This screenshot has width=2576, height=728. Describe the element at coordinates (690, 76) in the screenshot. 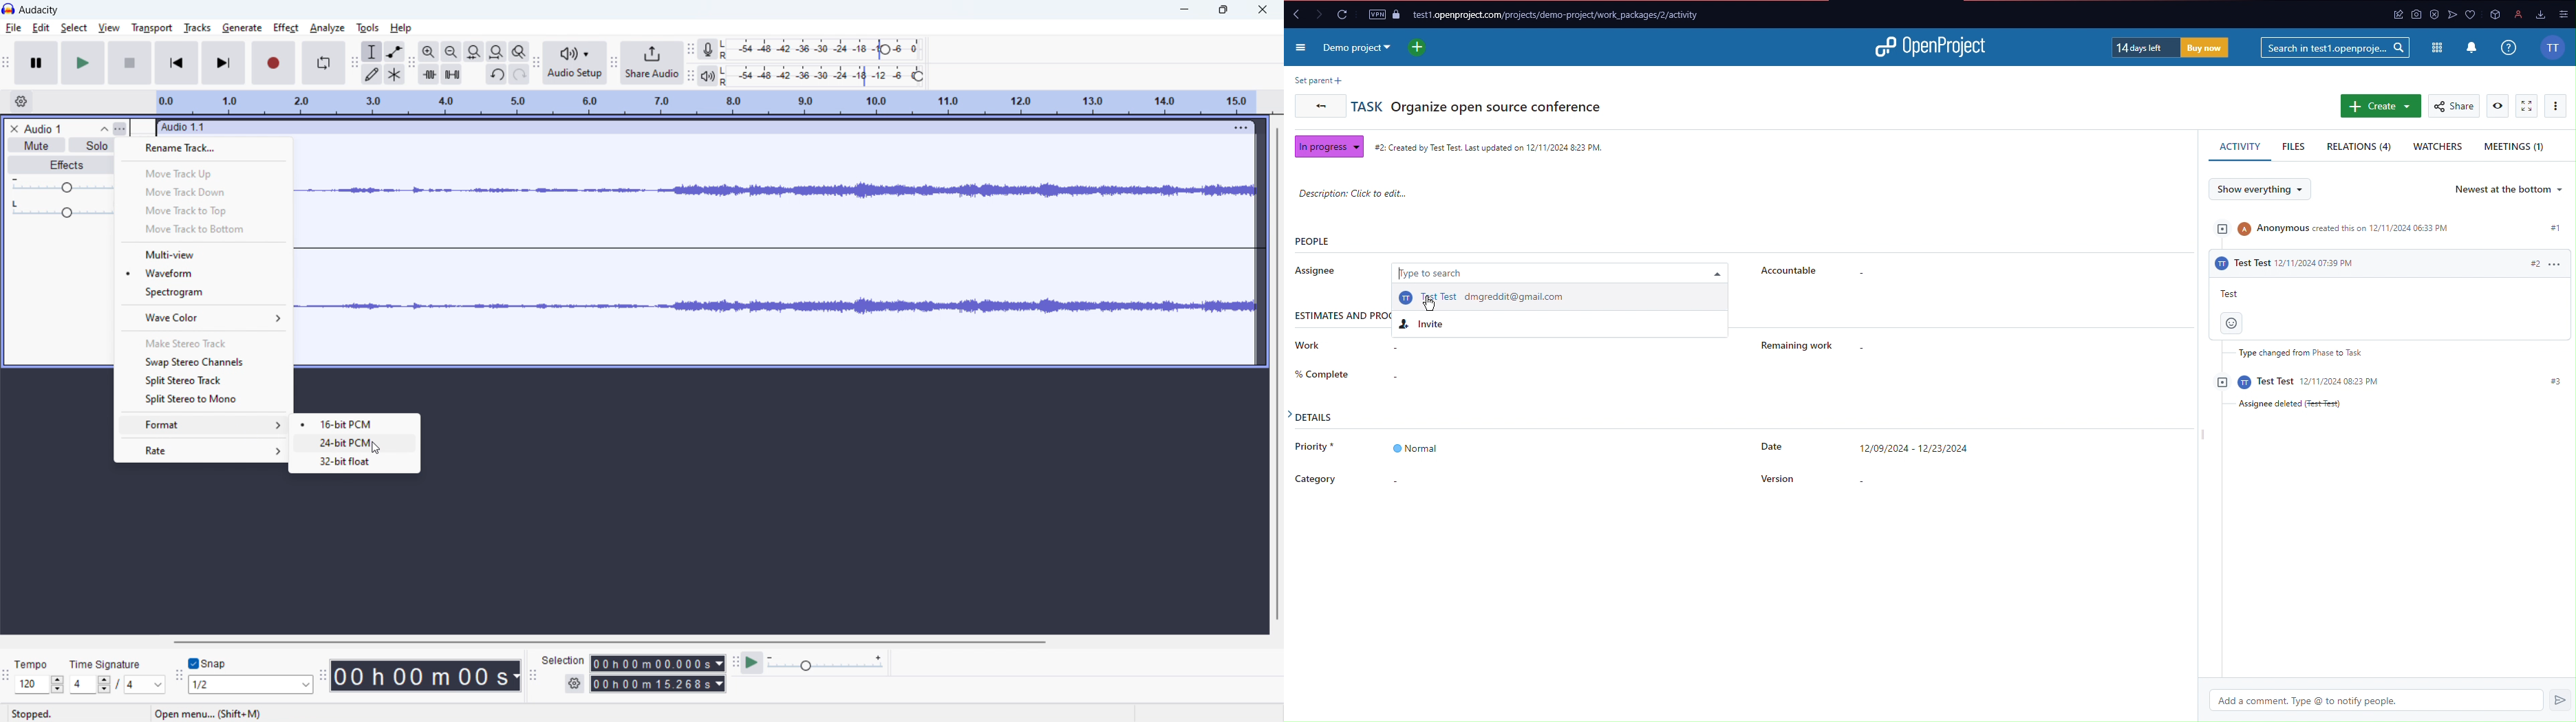

I see `playback meter toolbar` at that location.